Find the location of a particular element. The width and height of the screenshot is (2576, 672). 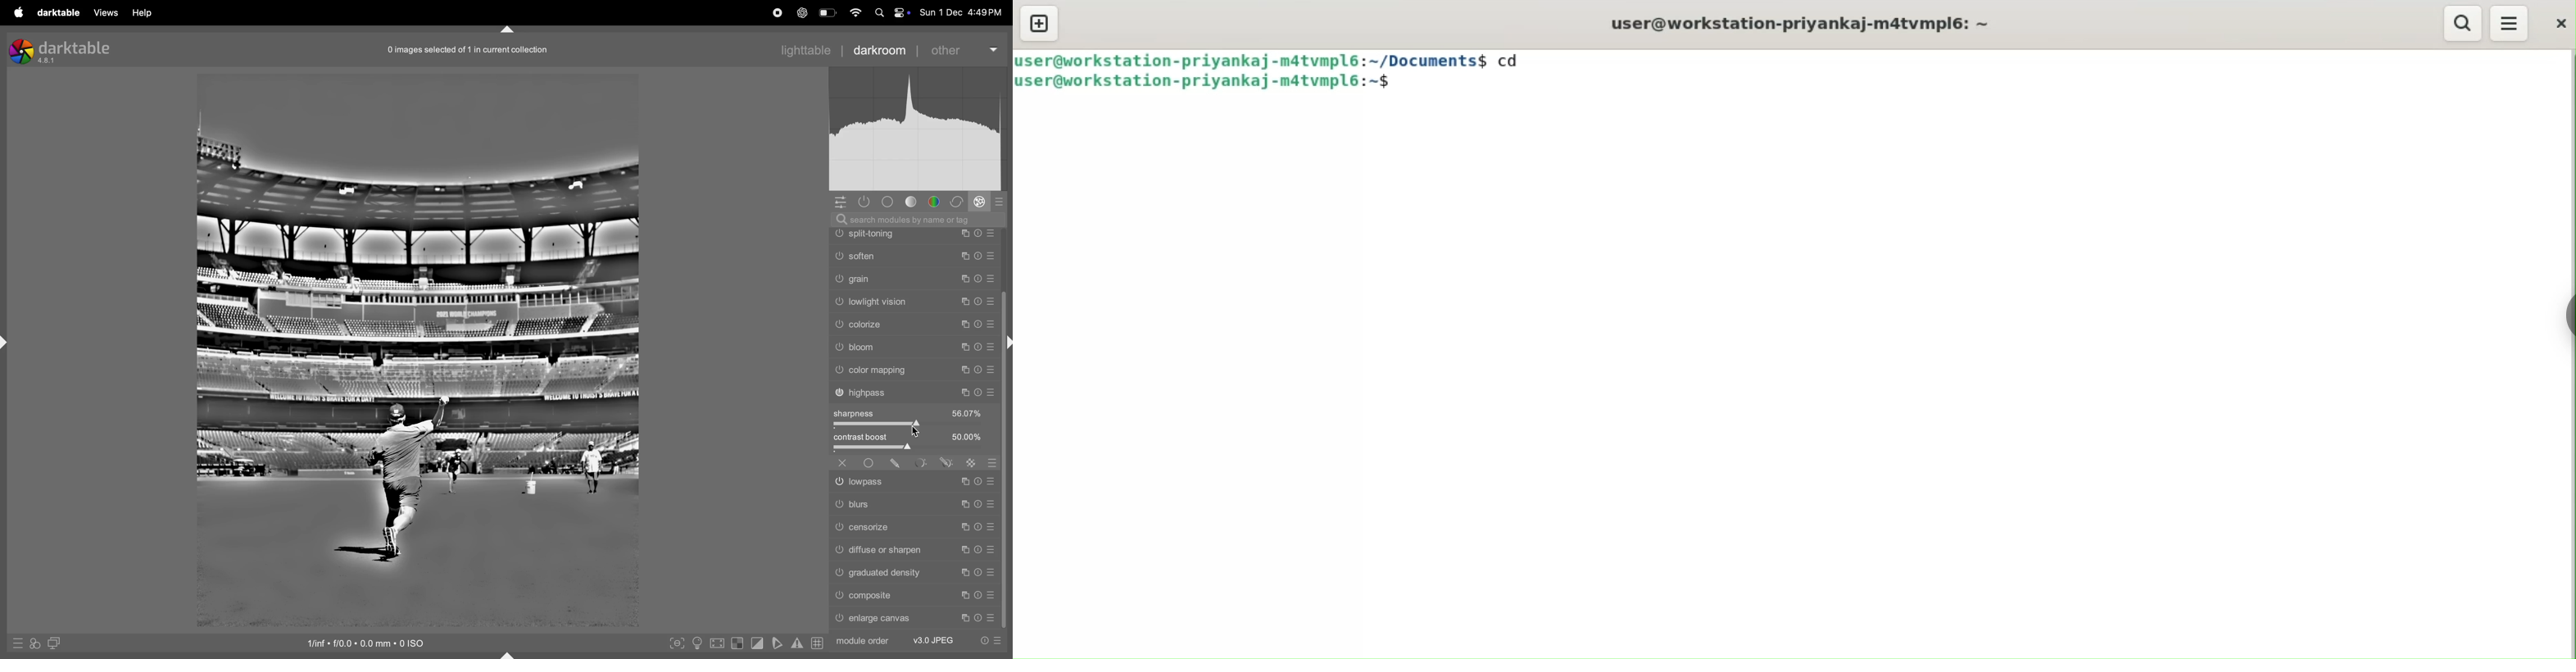

darktable is located at coordinates (59, 12).